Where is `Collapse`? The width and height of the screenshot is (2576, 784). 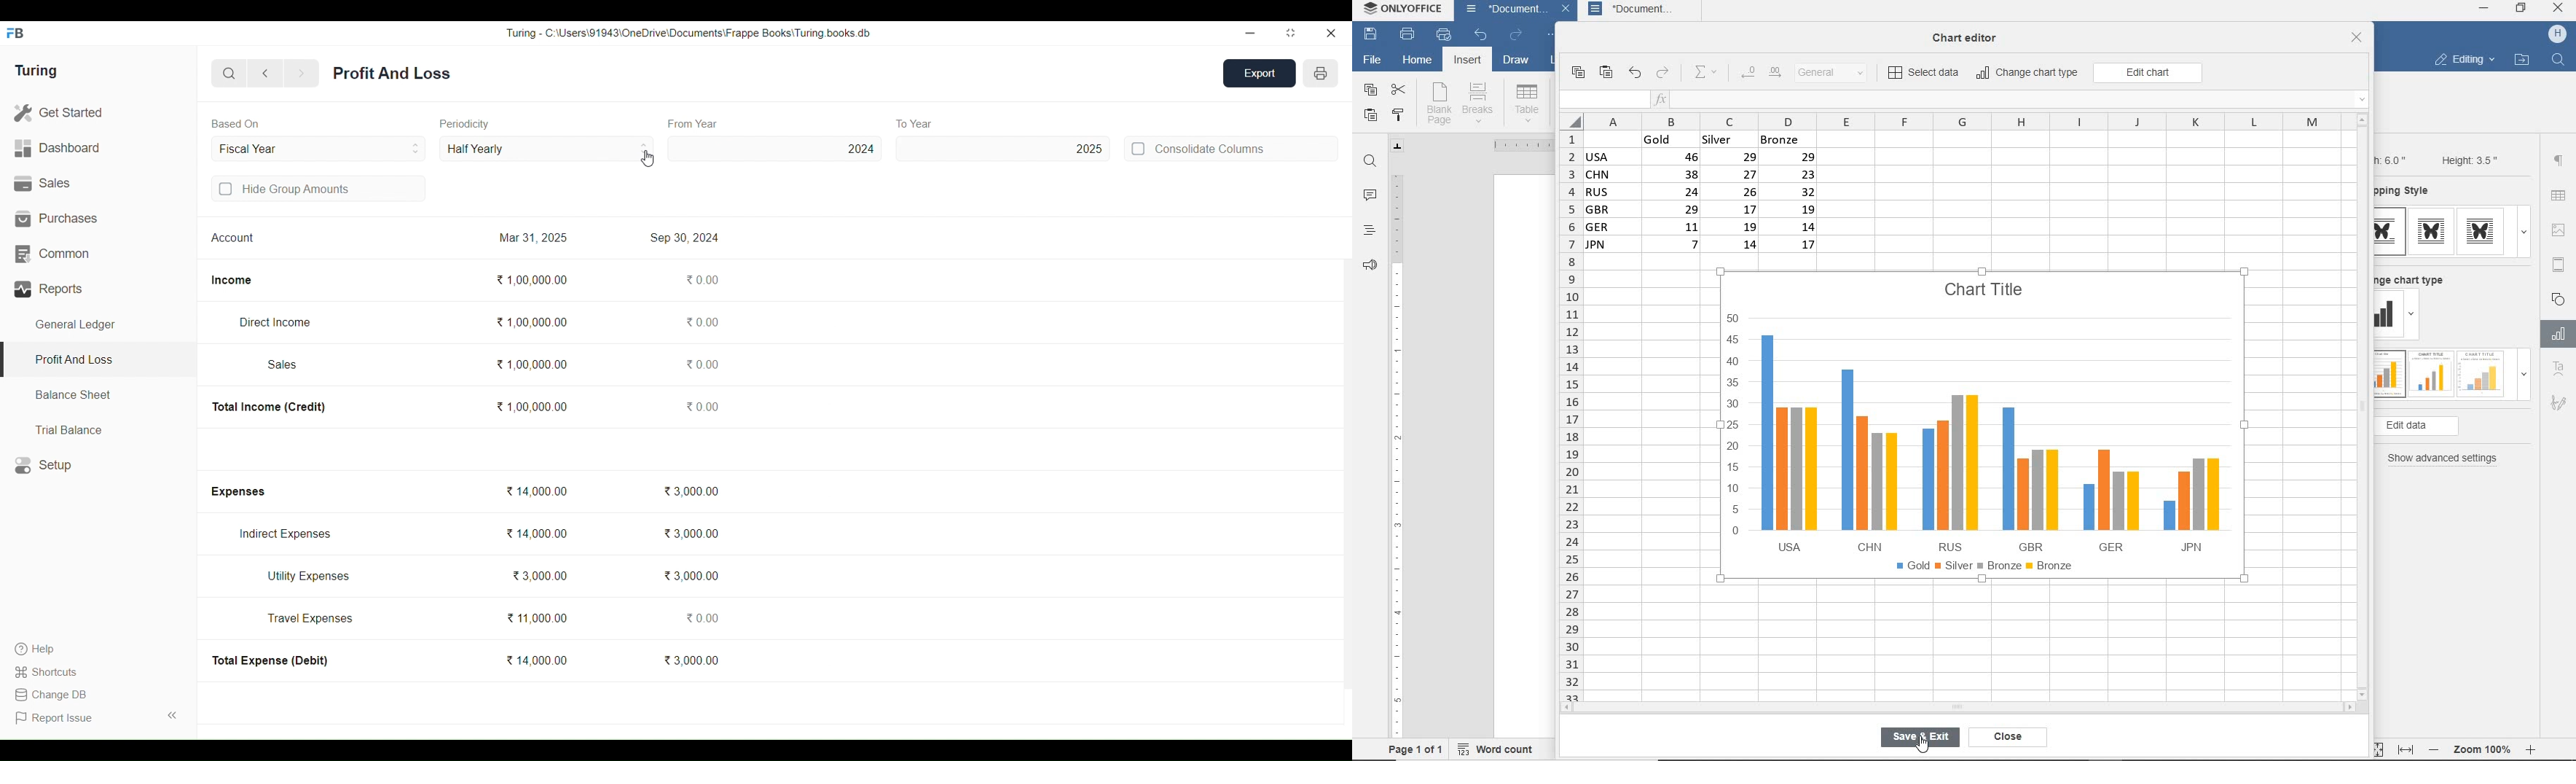 Collapse is located at coordinates (173, 715).